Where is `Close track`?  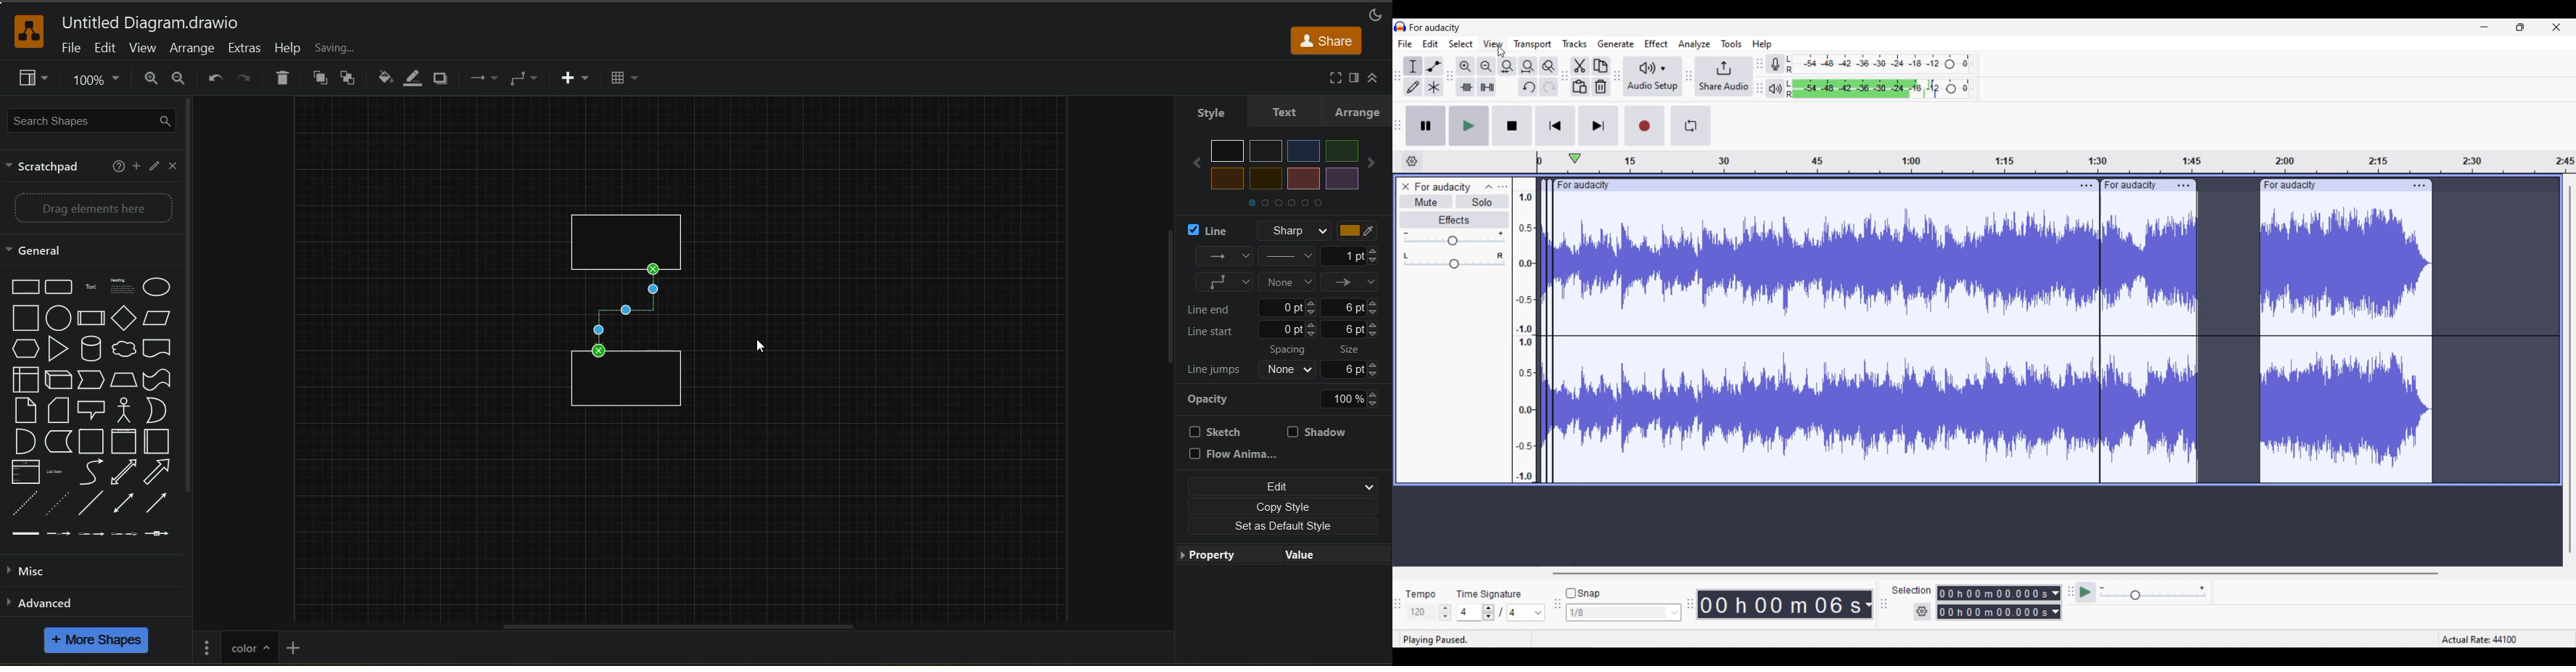 Close track is located at coordinates (1405, 187).